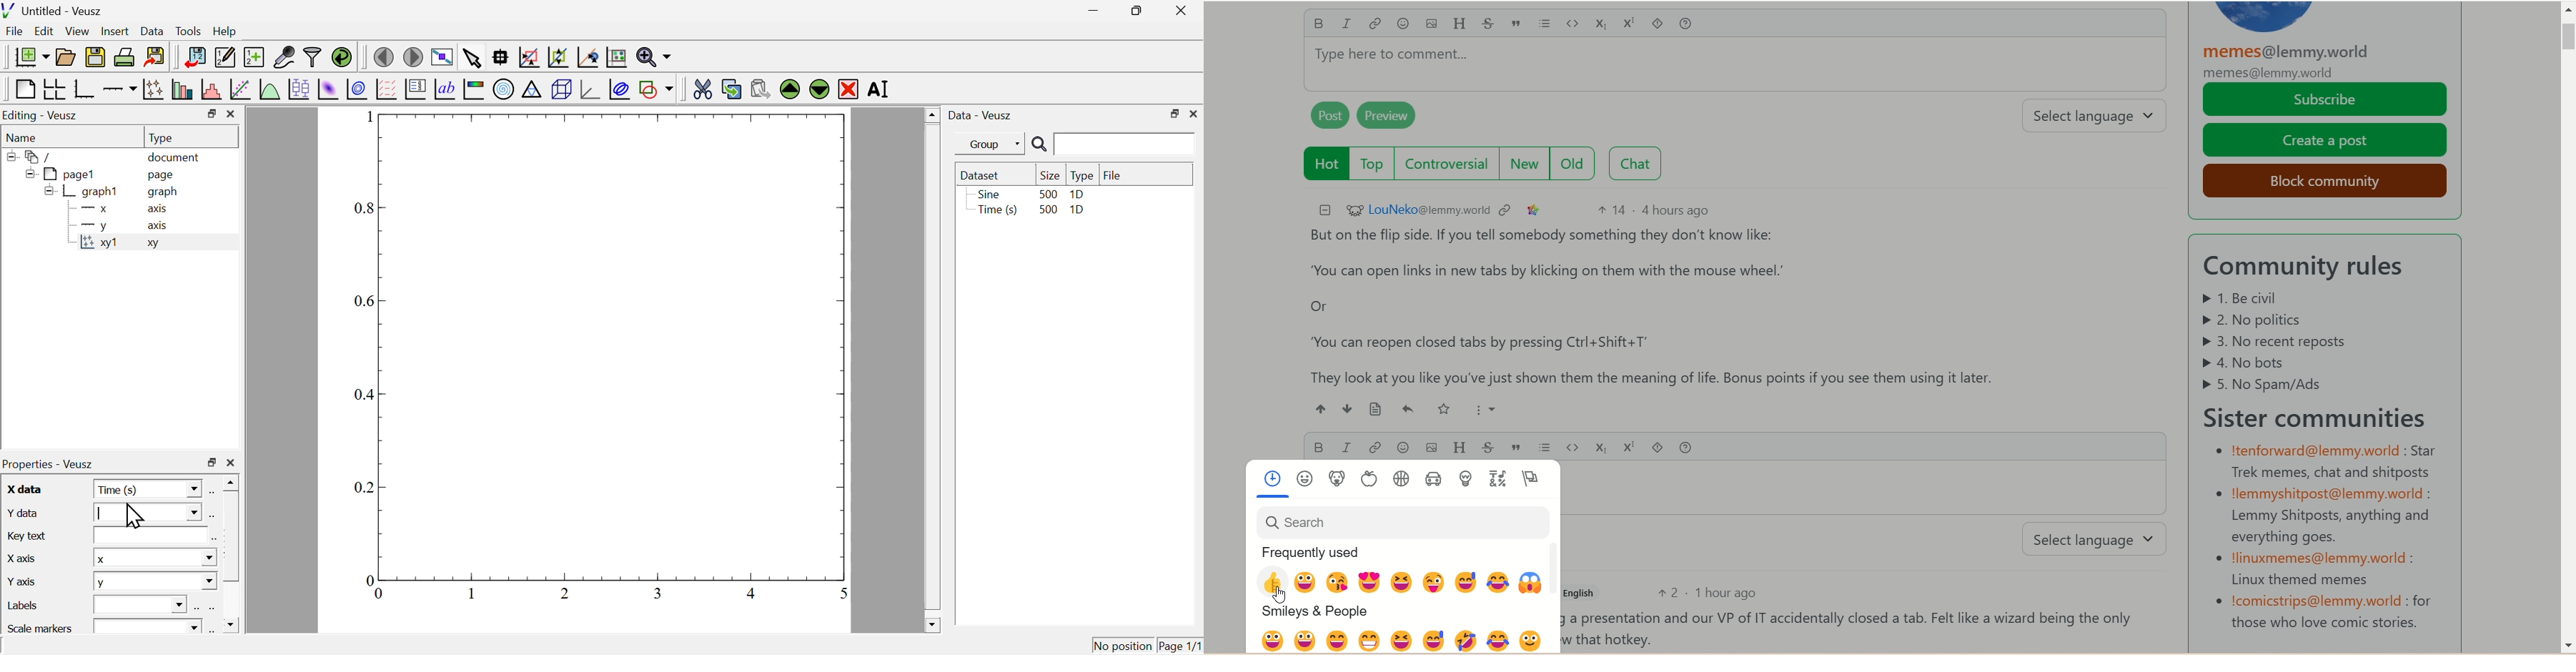  Describe the element at coordinates (357, 89) in the screenshot. I see `plot a 2d dataset as contours` at that location.